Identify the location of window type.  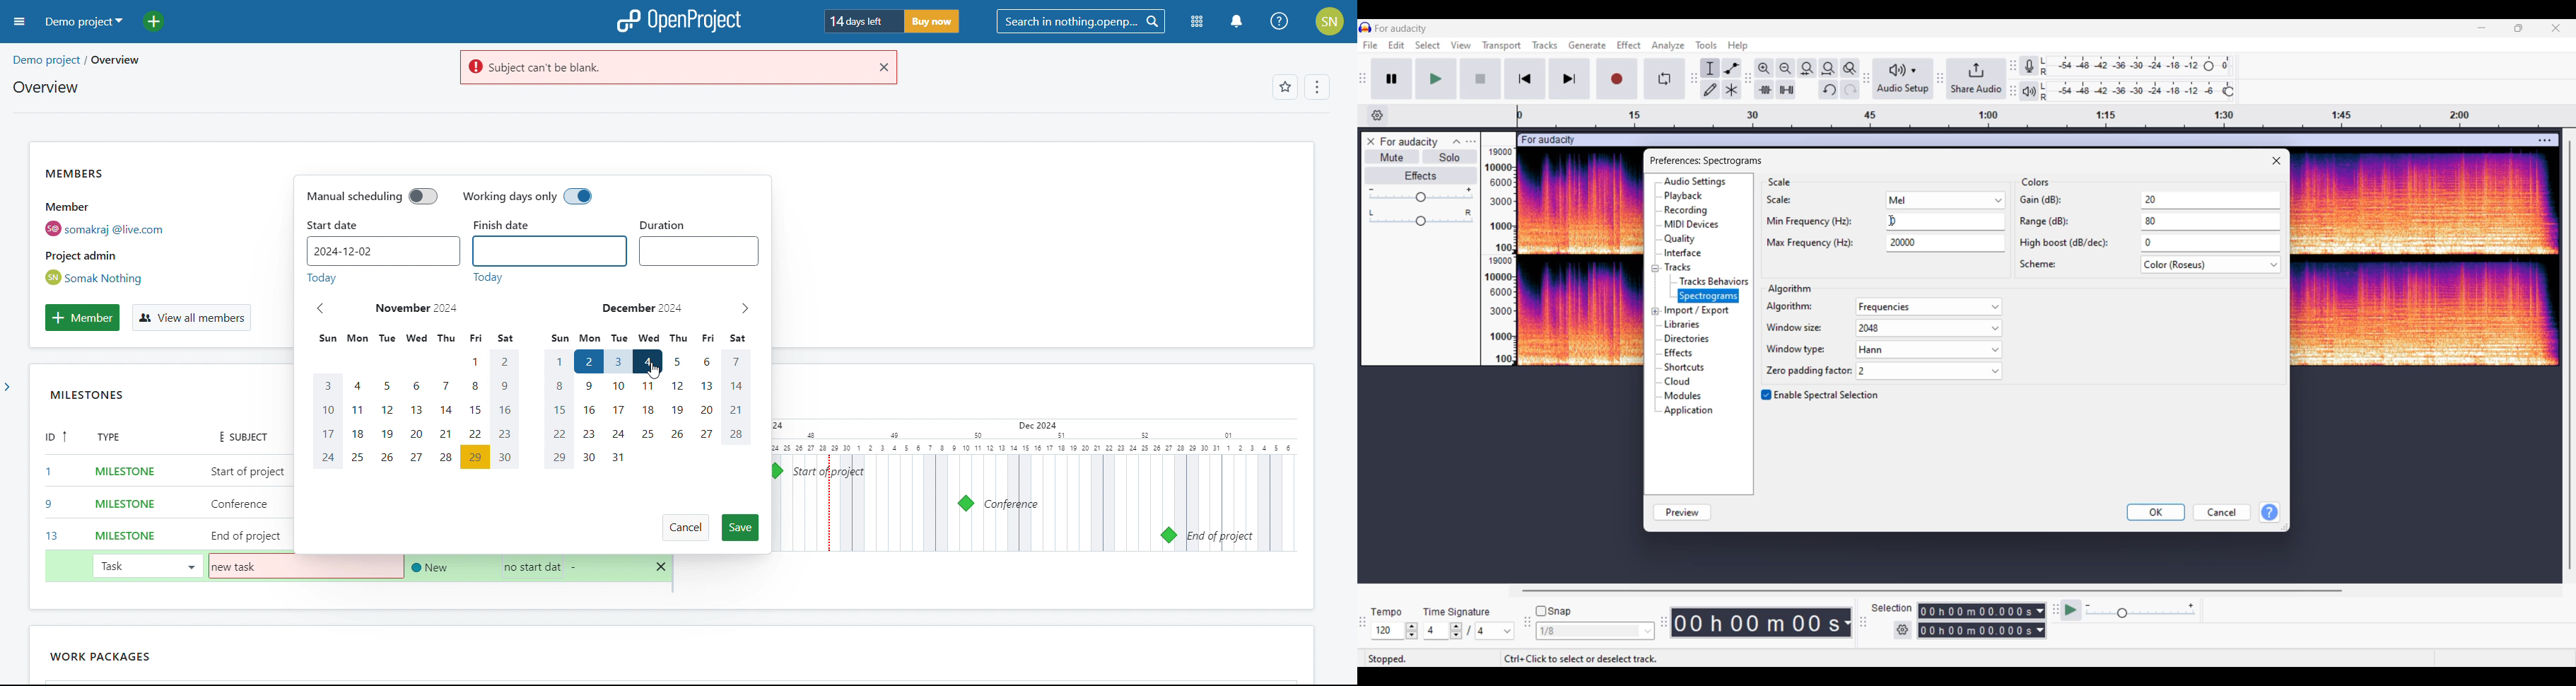
(1882, 351).